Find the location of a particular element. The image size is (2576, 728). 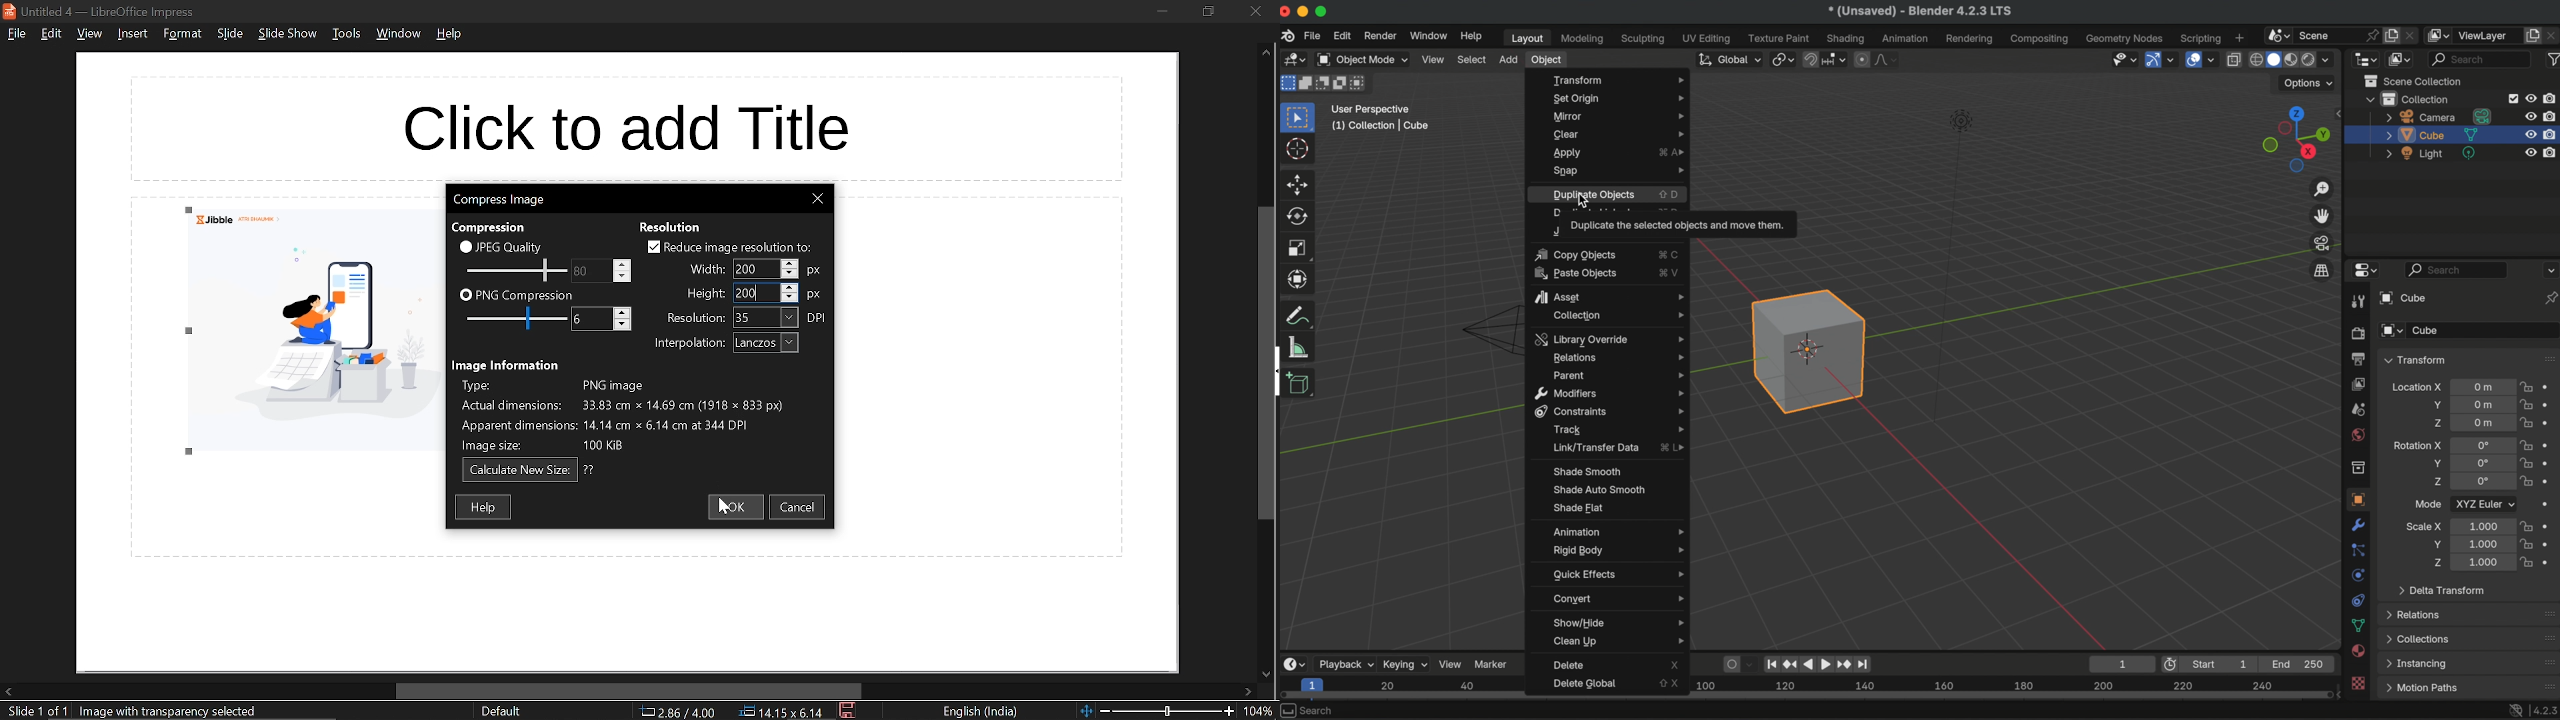

switch the current view from perspective is located at coordinates (2321, 270).